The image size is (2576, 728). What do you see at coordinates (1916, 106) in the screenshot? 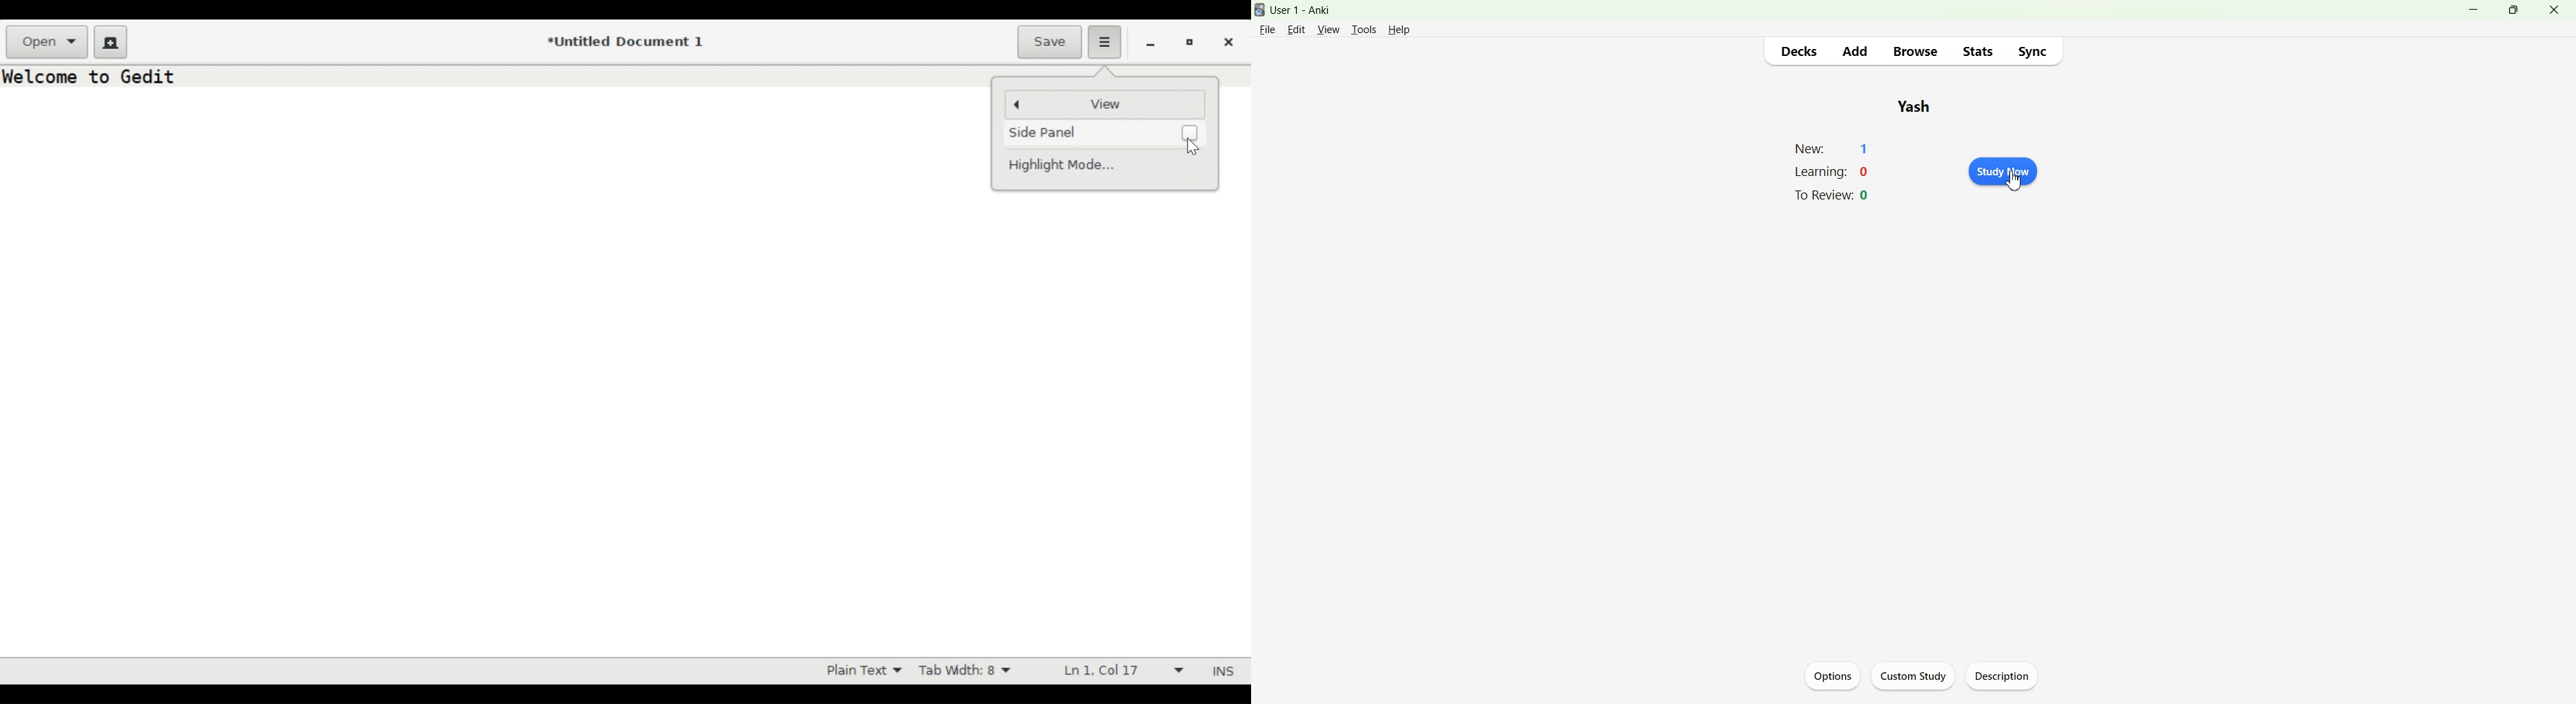
I see `Yash` at bounding box center [1916, 106].